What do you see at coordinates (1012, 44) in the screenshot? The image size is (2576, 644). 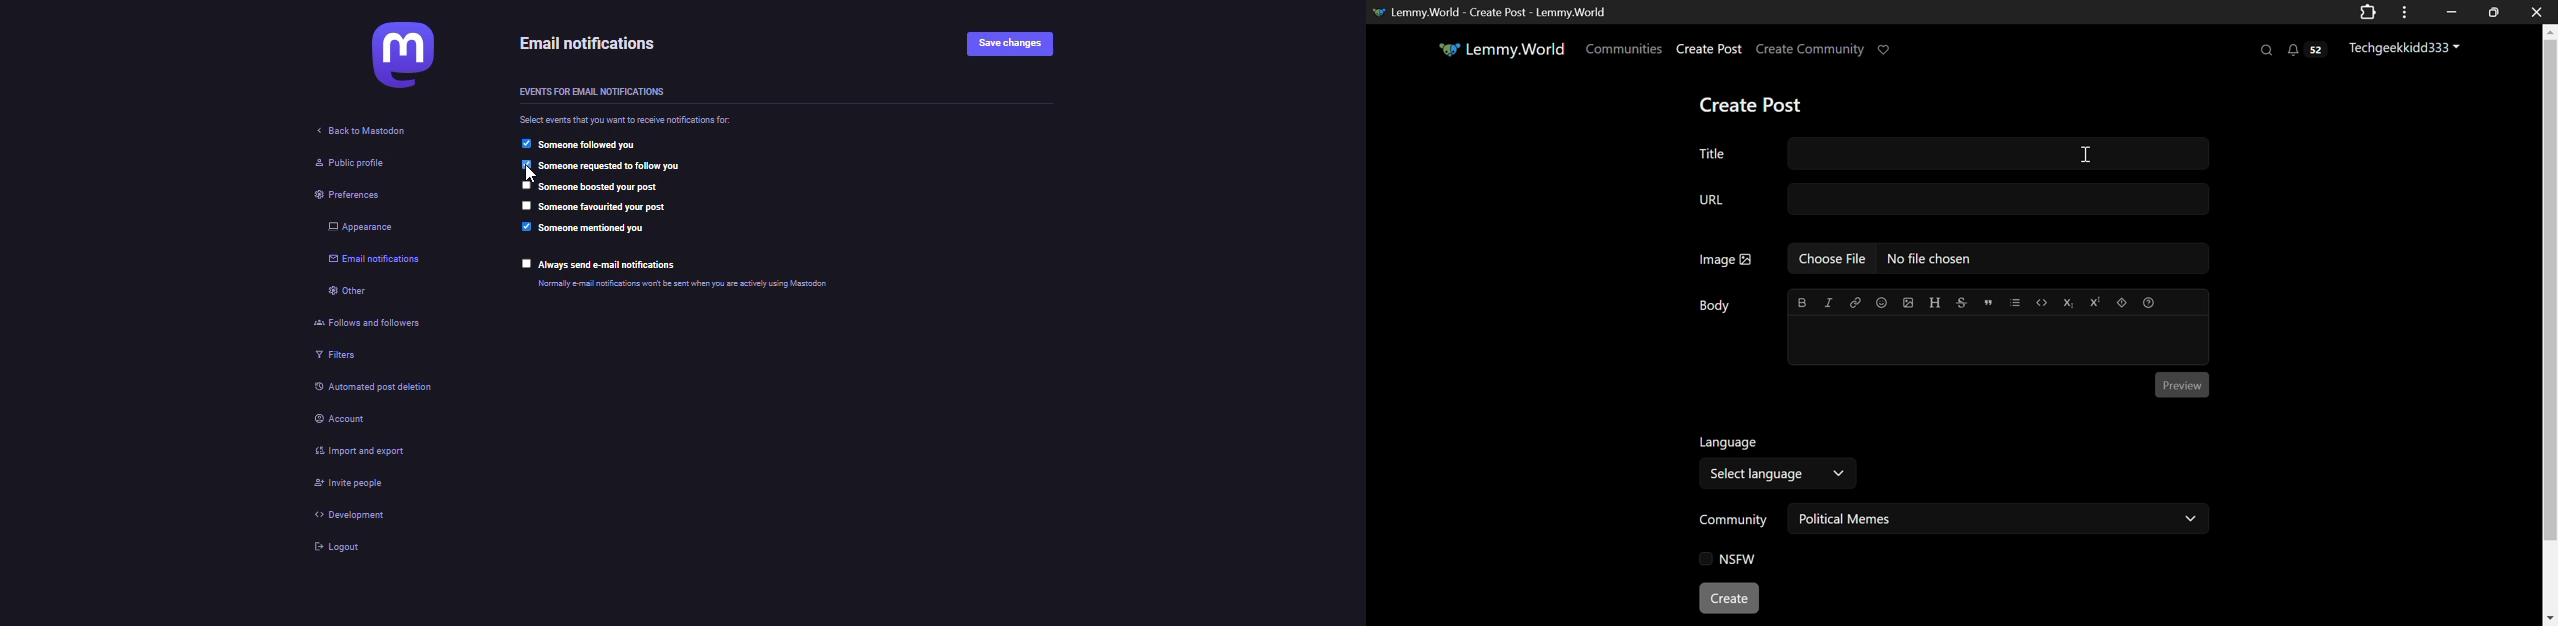 I see `save changes` at bounding box center [1012, 44].